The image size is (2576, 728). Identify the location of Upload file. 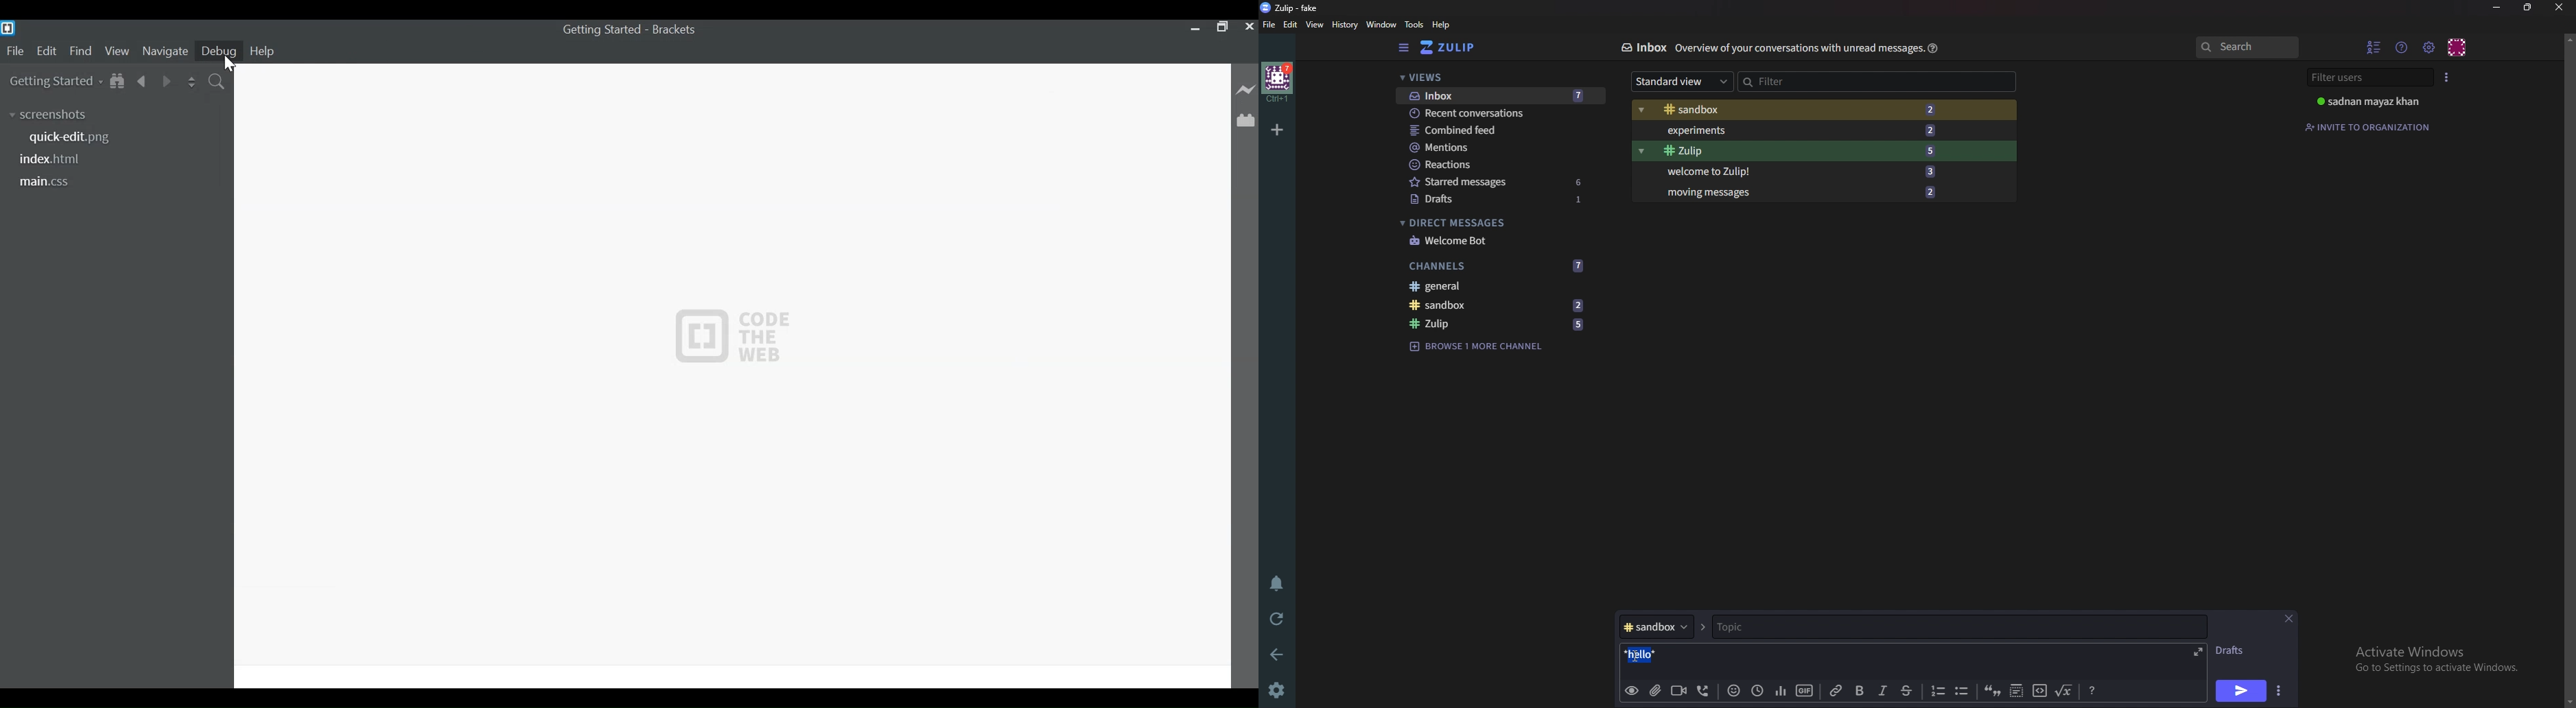
(1656, 690).